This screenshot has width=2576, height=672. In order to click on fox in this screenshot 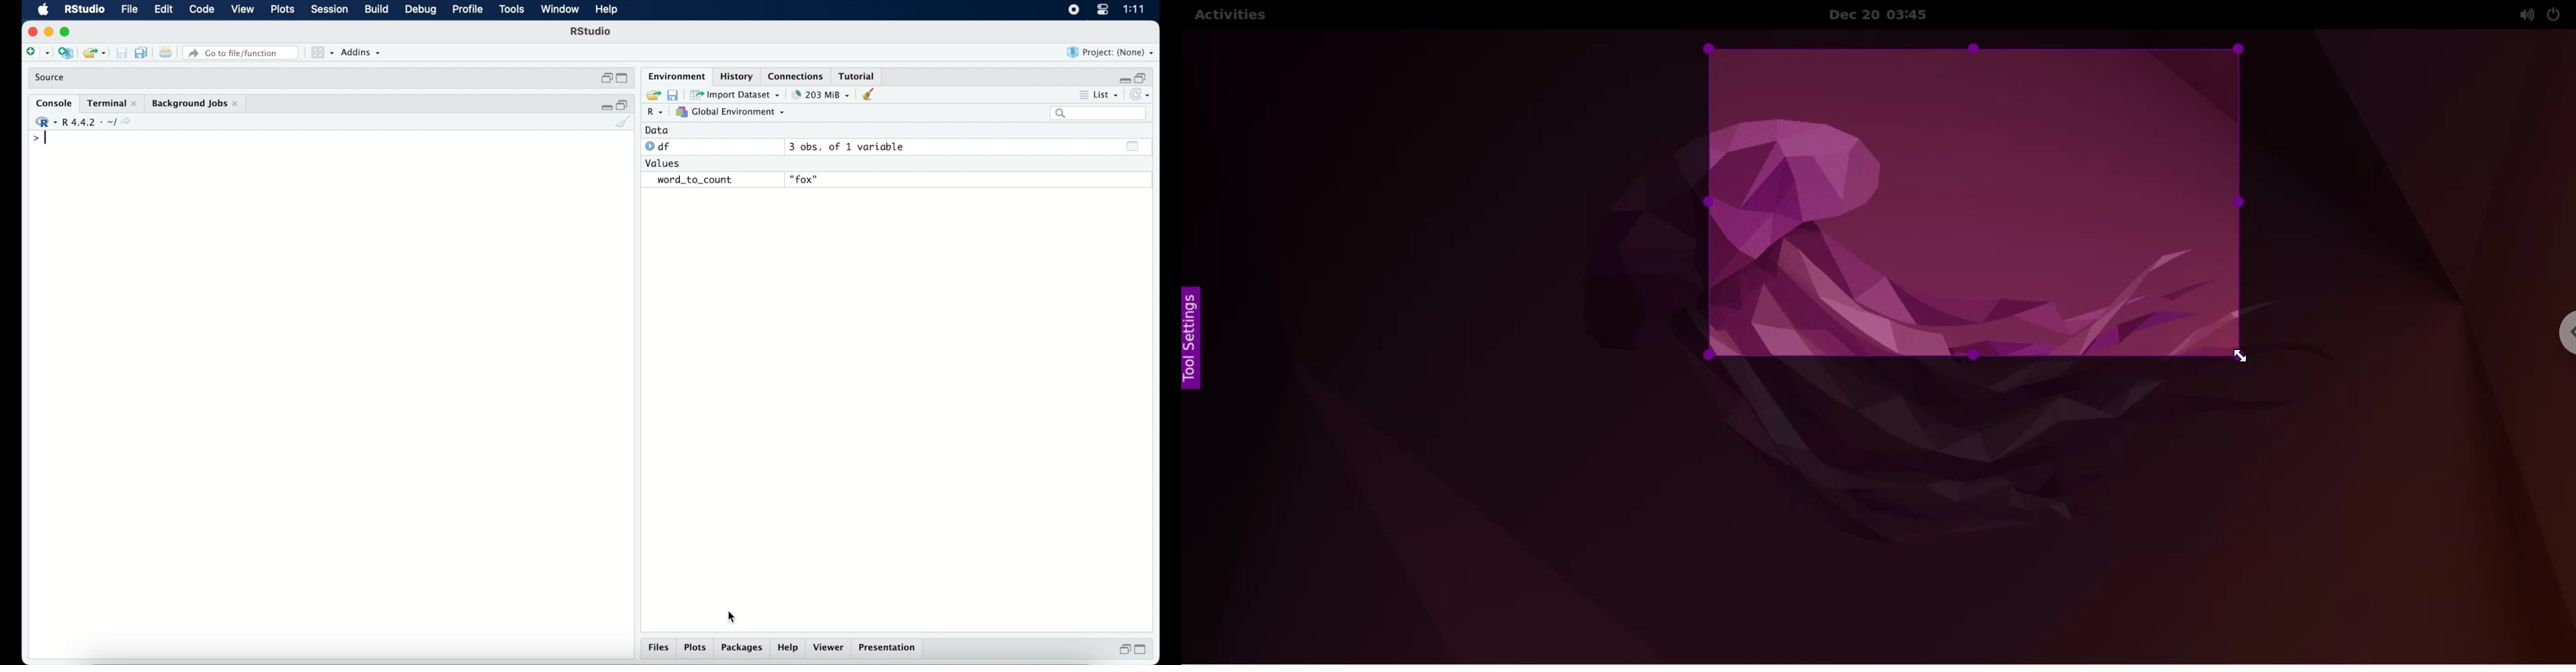, I will do `click(805, 180)`.